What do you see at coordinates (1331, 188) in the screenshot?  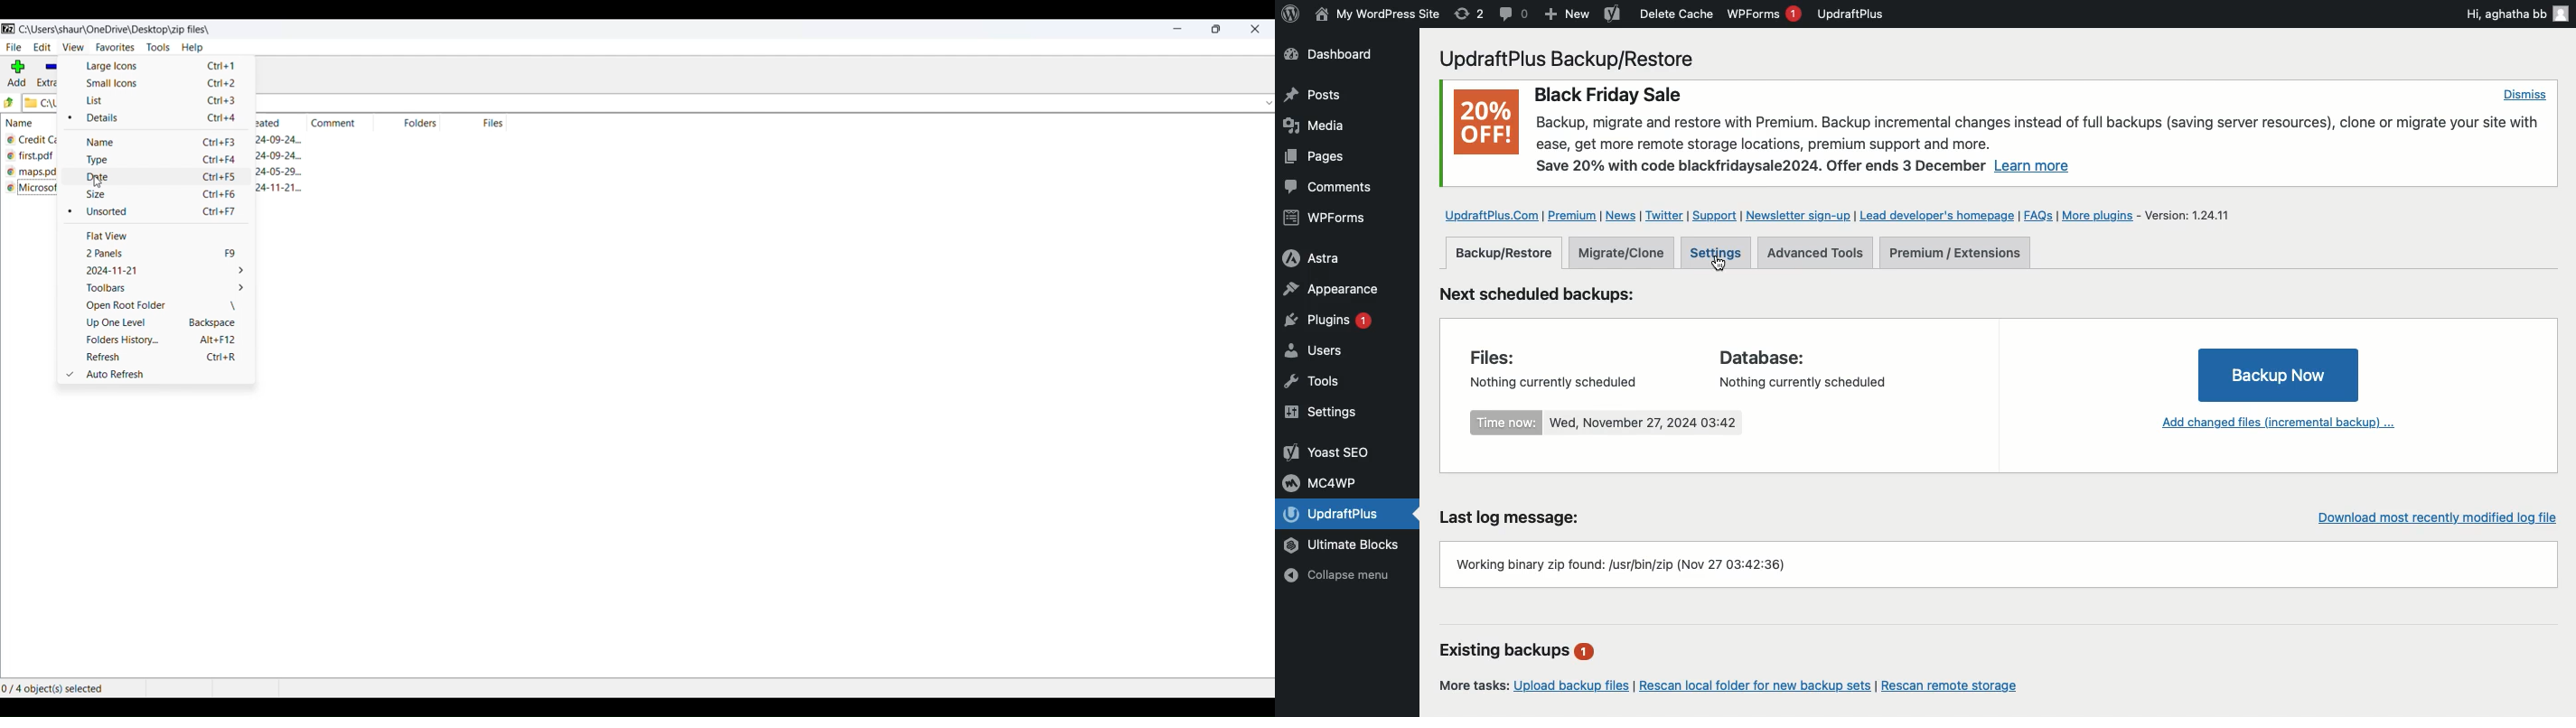 I see `Comments` at bounding box center [1331, 188].